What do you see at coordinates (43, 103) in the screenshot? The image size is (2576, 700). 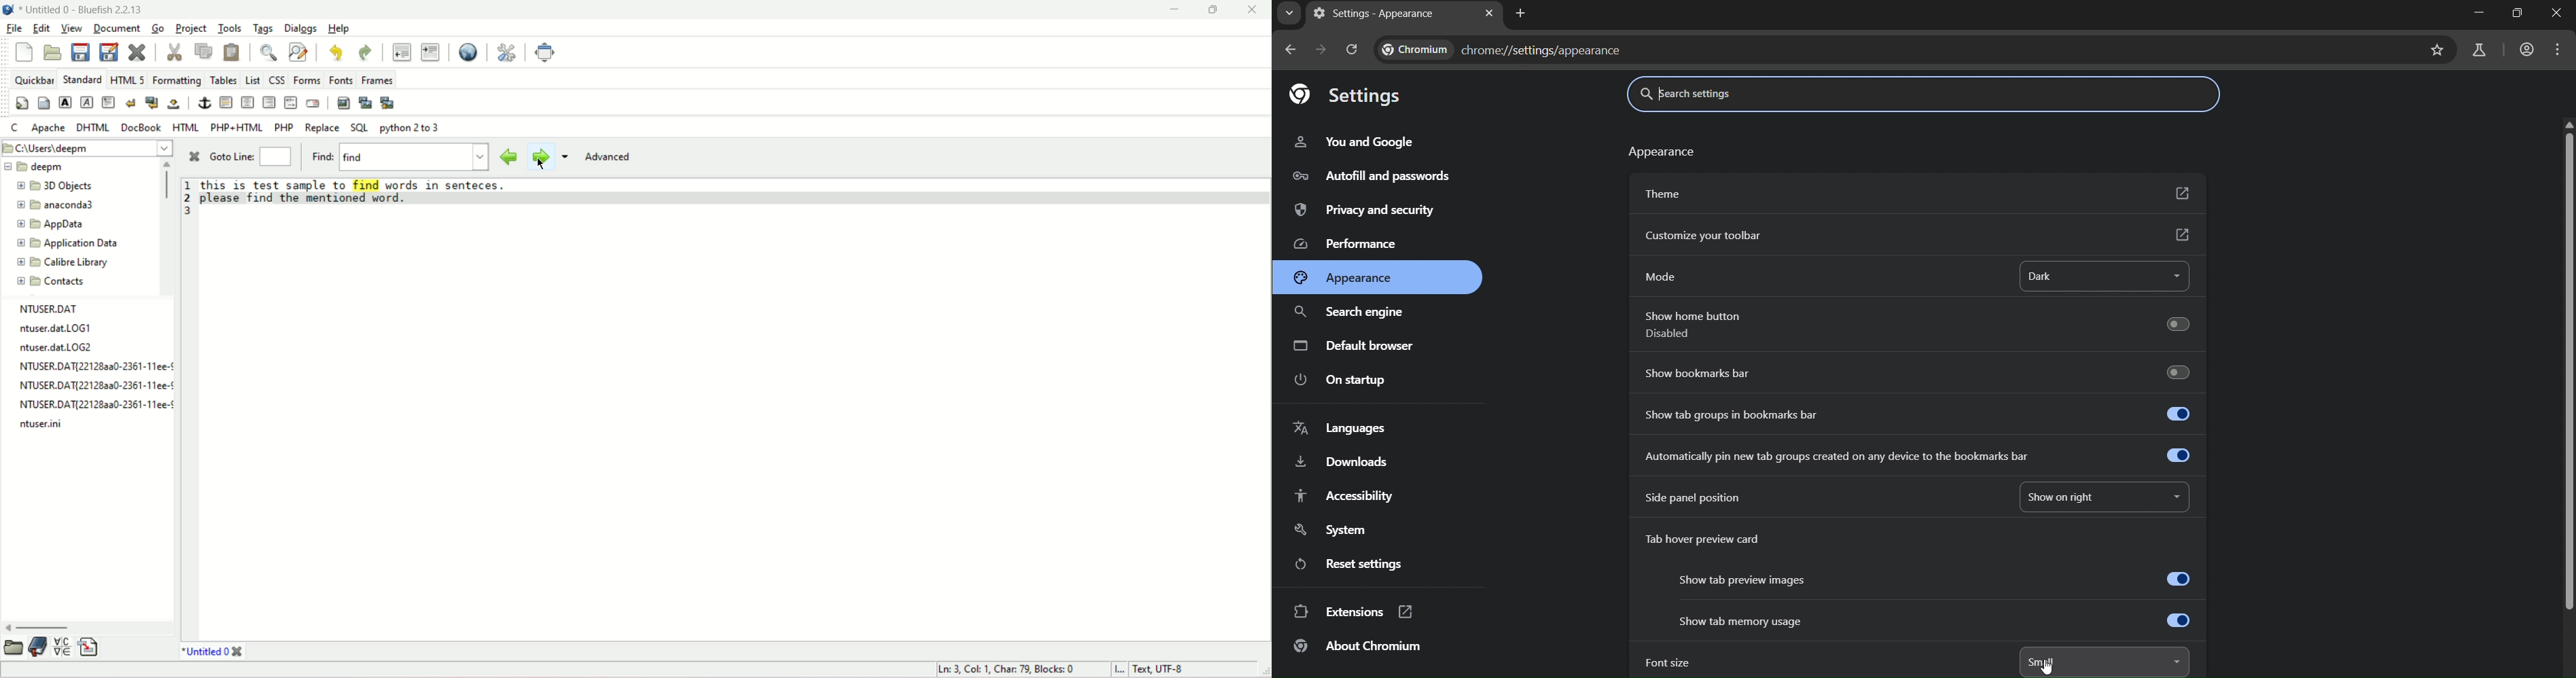 I see `body` at bounding box center [43, 103].